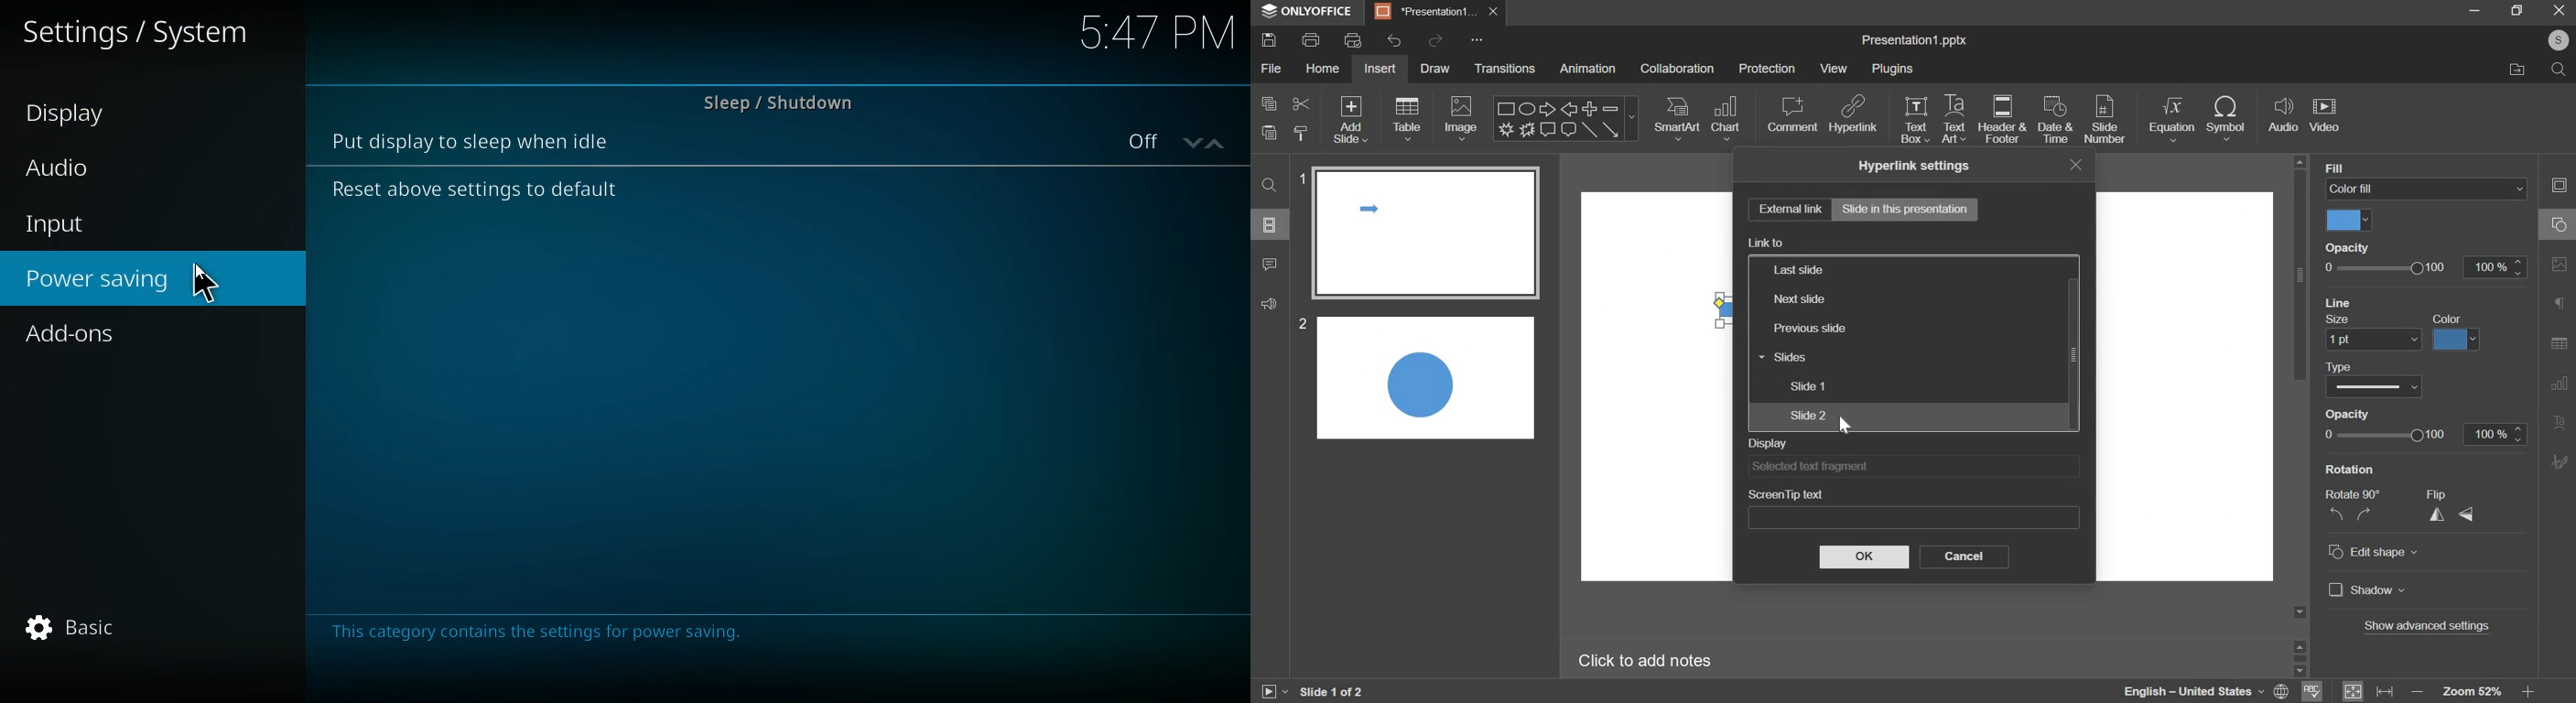  I want to click on maximize, so click(2517, 10).